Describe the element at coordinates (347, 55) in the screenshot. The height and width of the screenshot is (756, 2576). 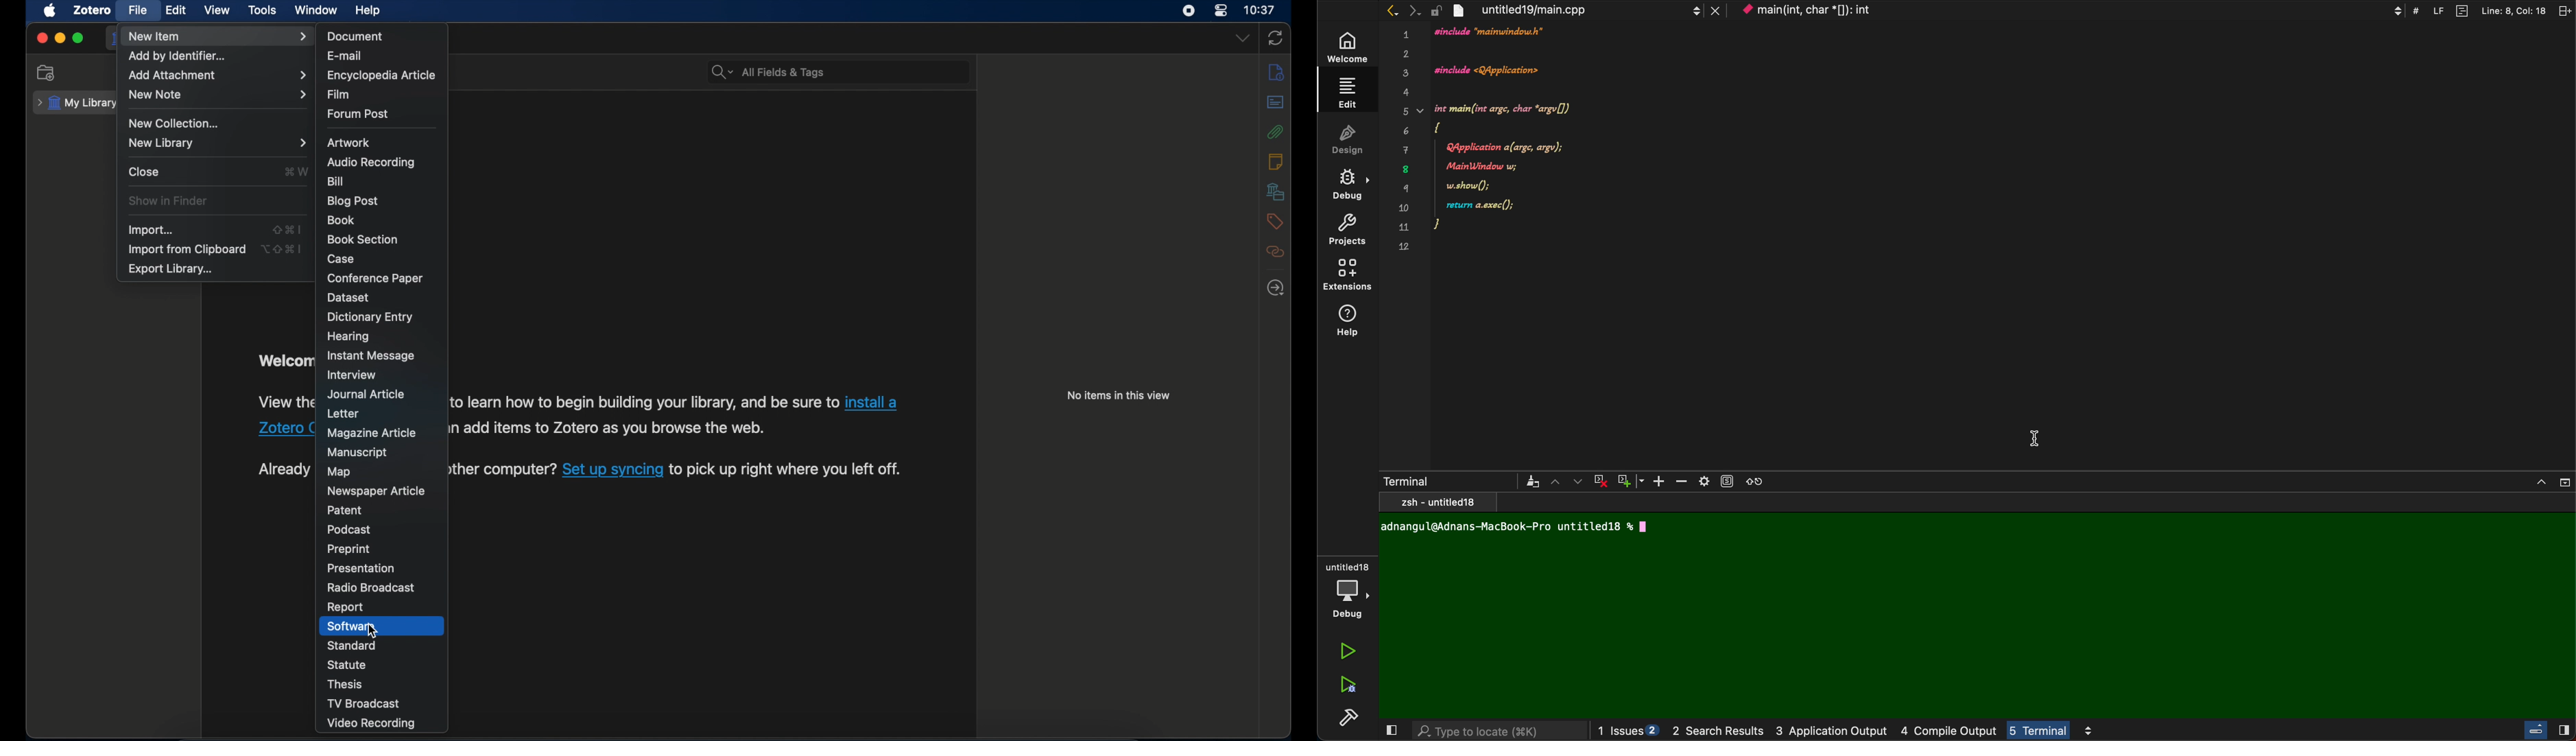
I see `e-mail` at that location.